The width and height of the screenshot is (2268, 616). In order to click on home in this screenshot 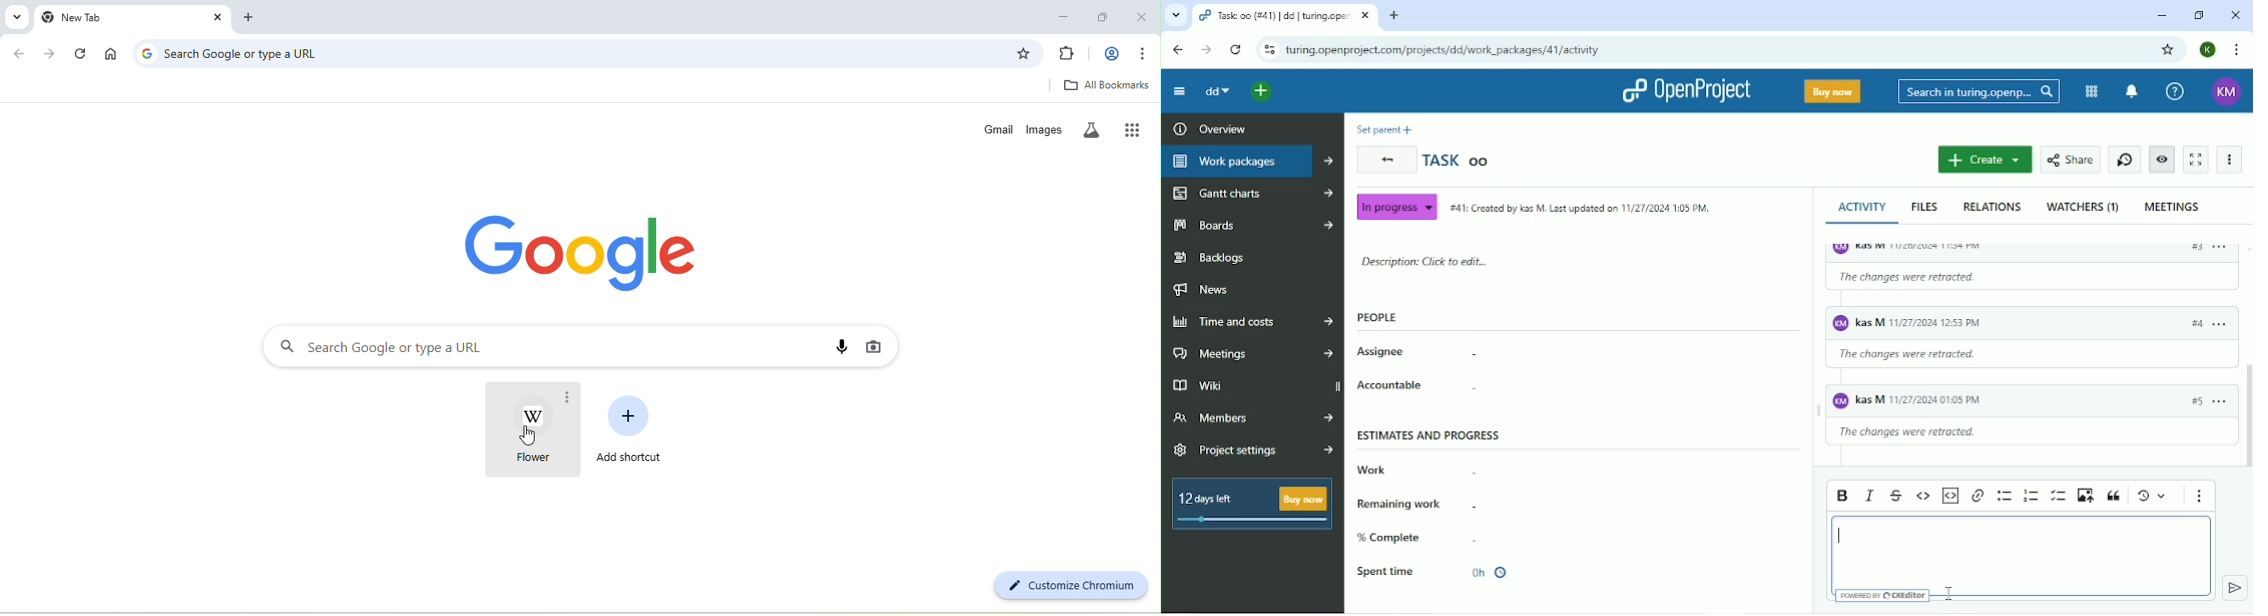, I will do `click(111, 54)`.